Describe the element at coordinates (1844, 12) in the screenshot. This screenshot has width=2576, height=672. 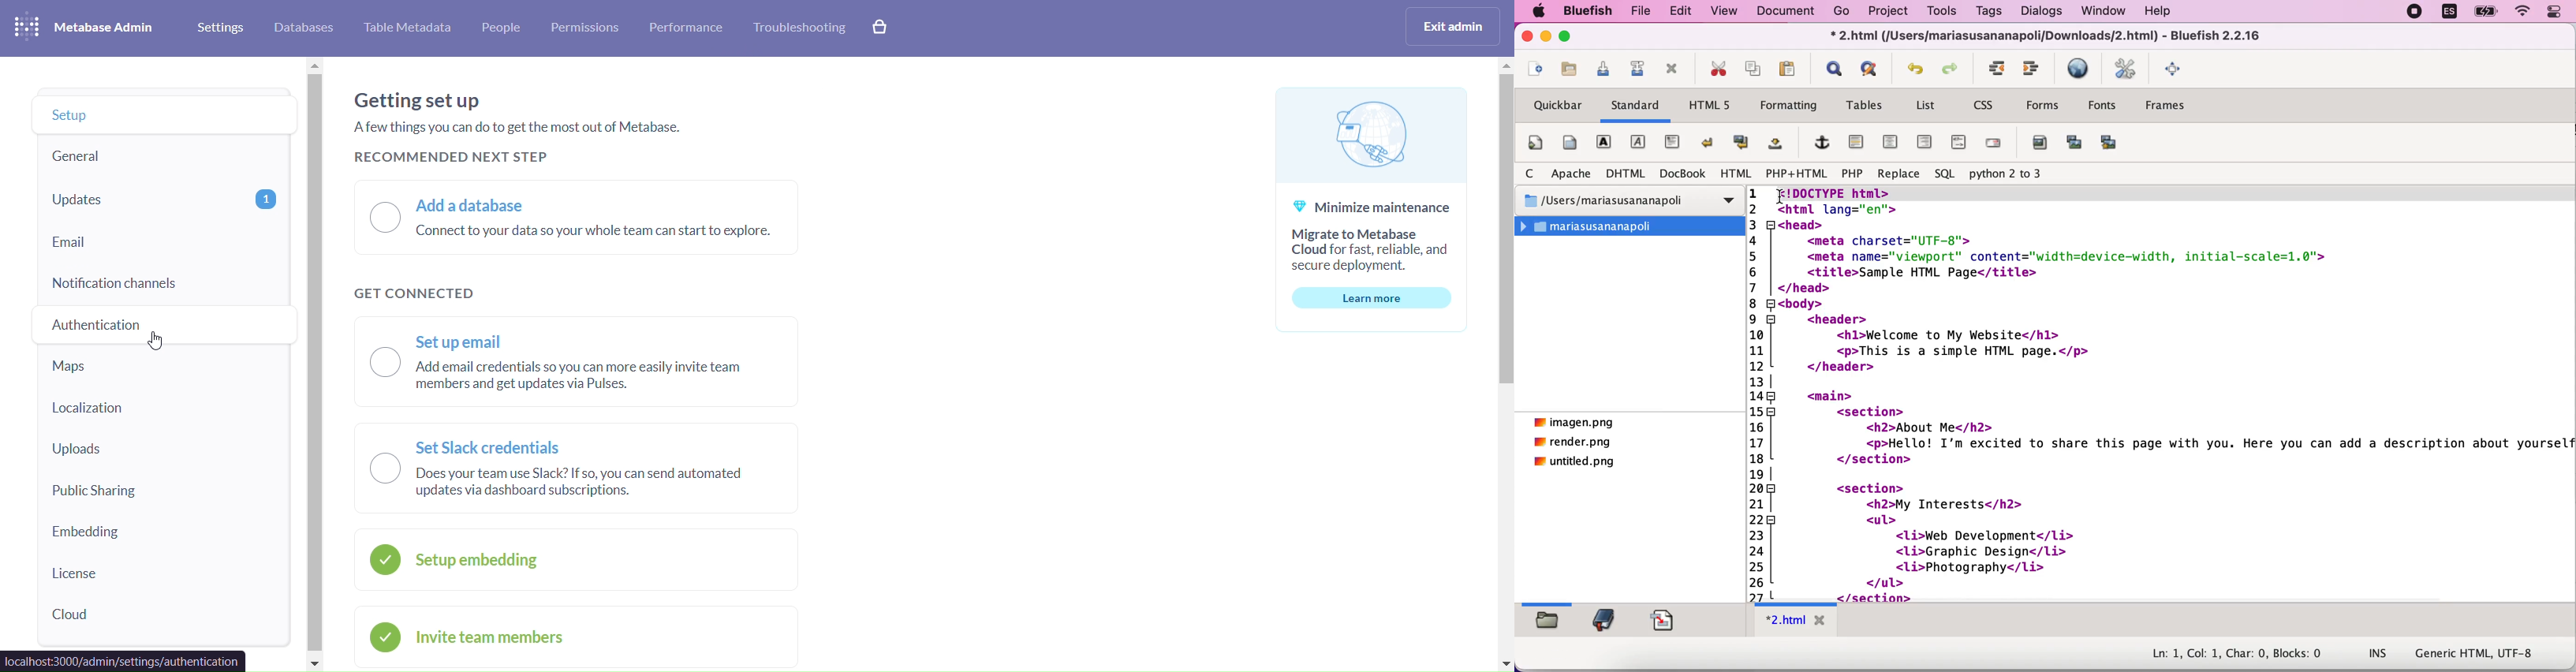
I see `go` at that location.